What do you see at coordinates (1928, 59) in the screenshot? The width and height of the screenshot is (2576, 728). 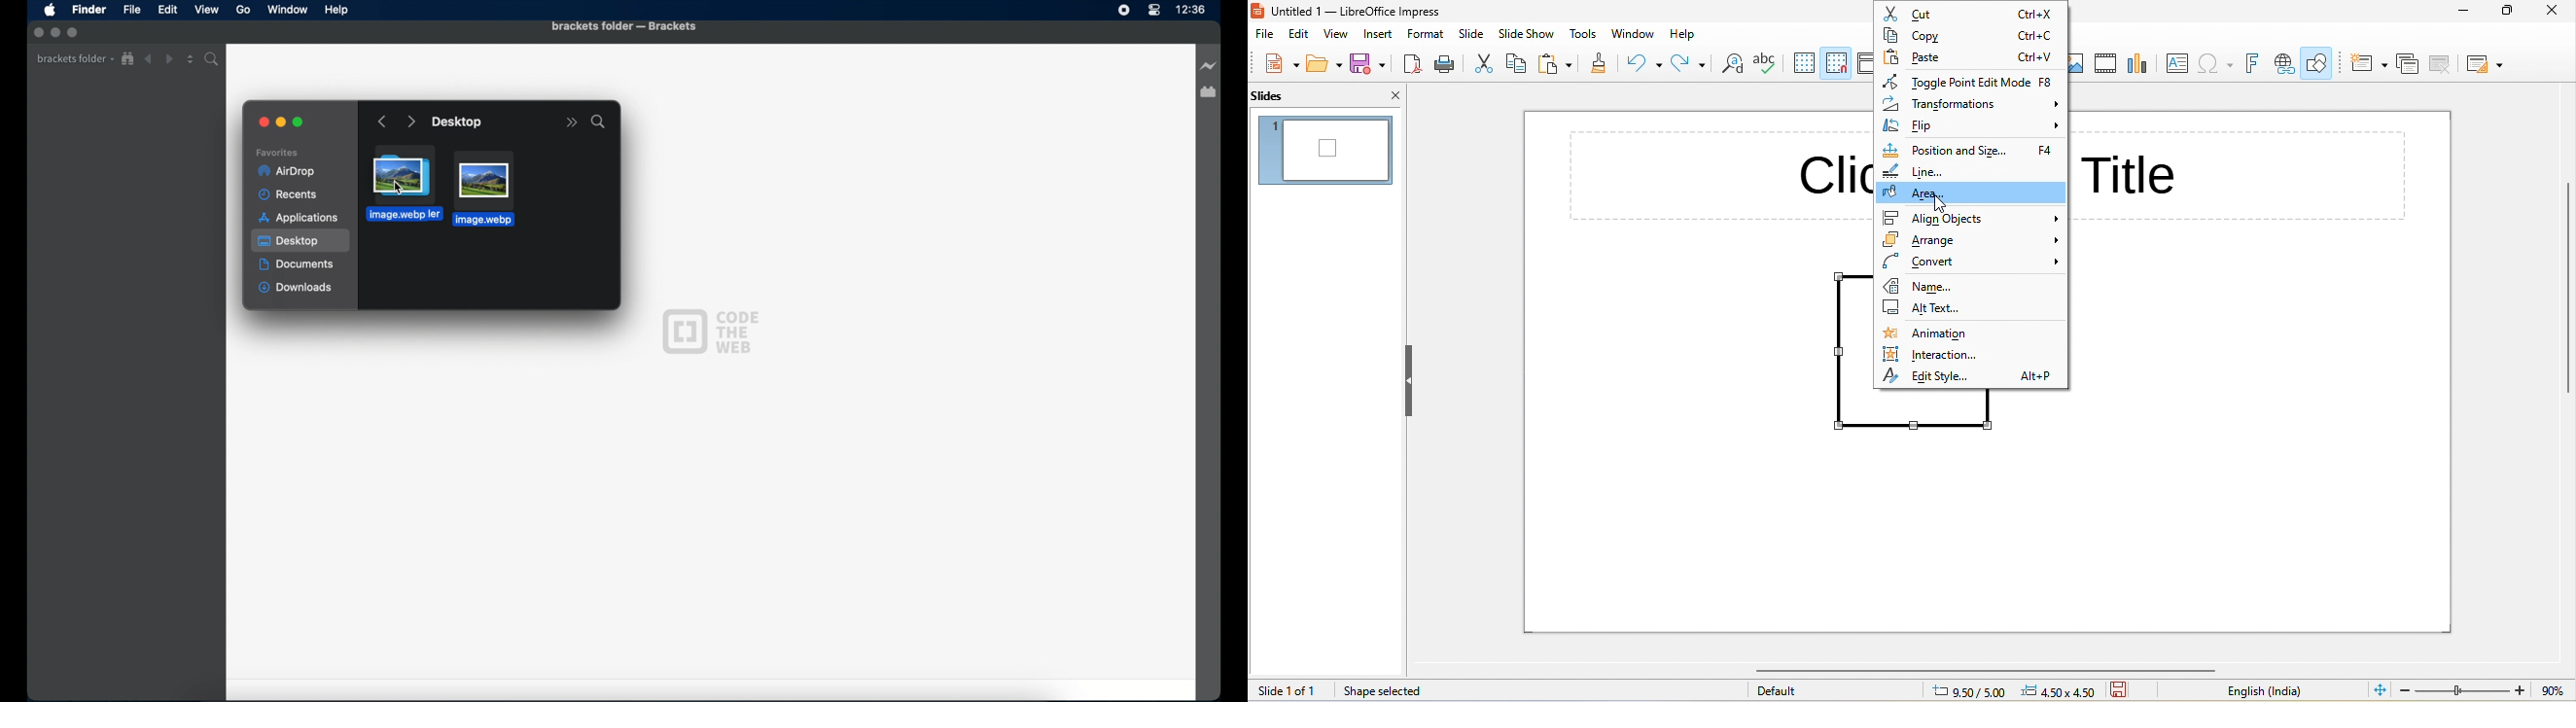 I see `paste` at bounding box center [1928, 59].